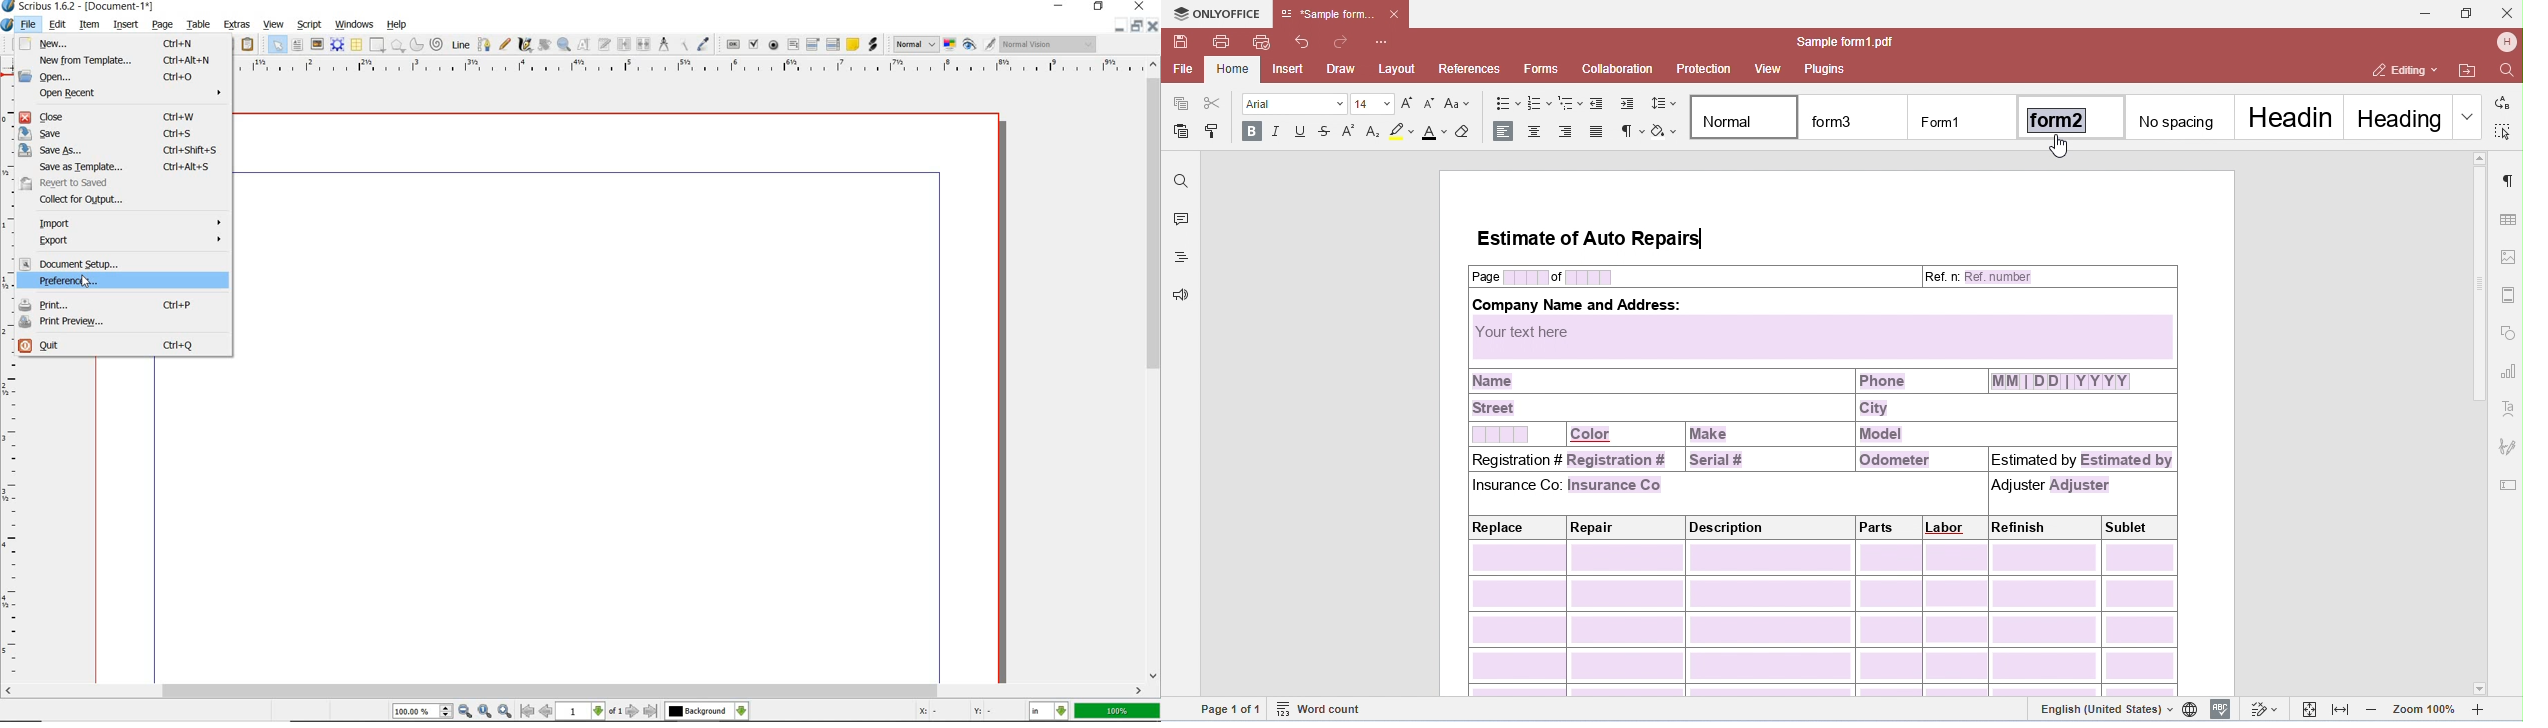 This screenshot has width=2548, height=728. Describe the element at coordinates (462, 44) in the screenshot. I see `line` at that location.